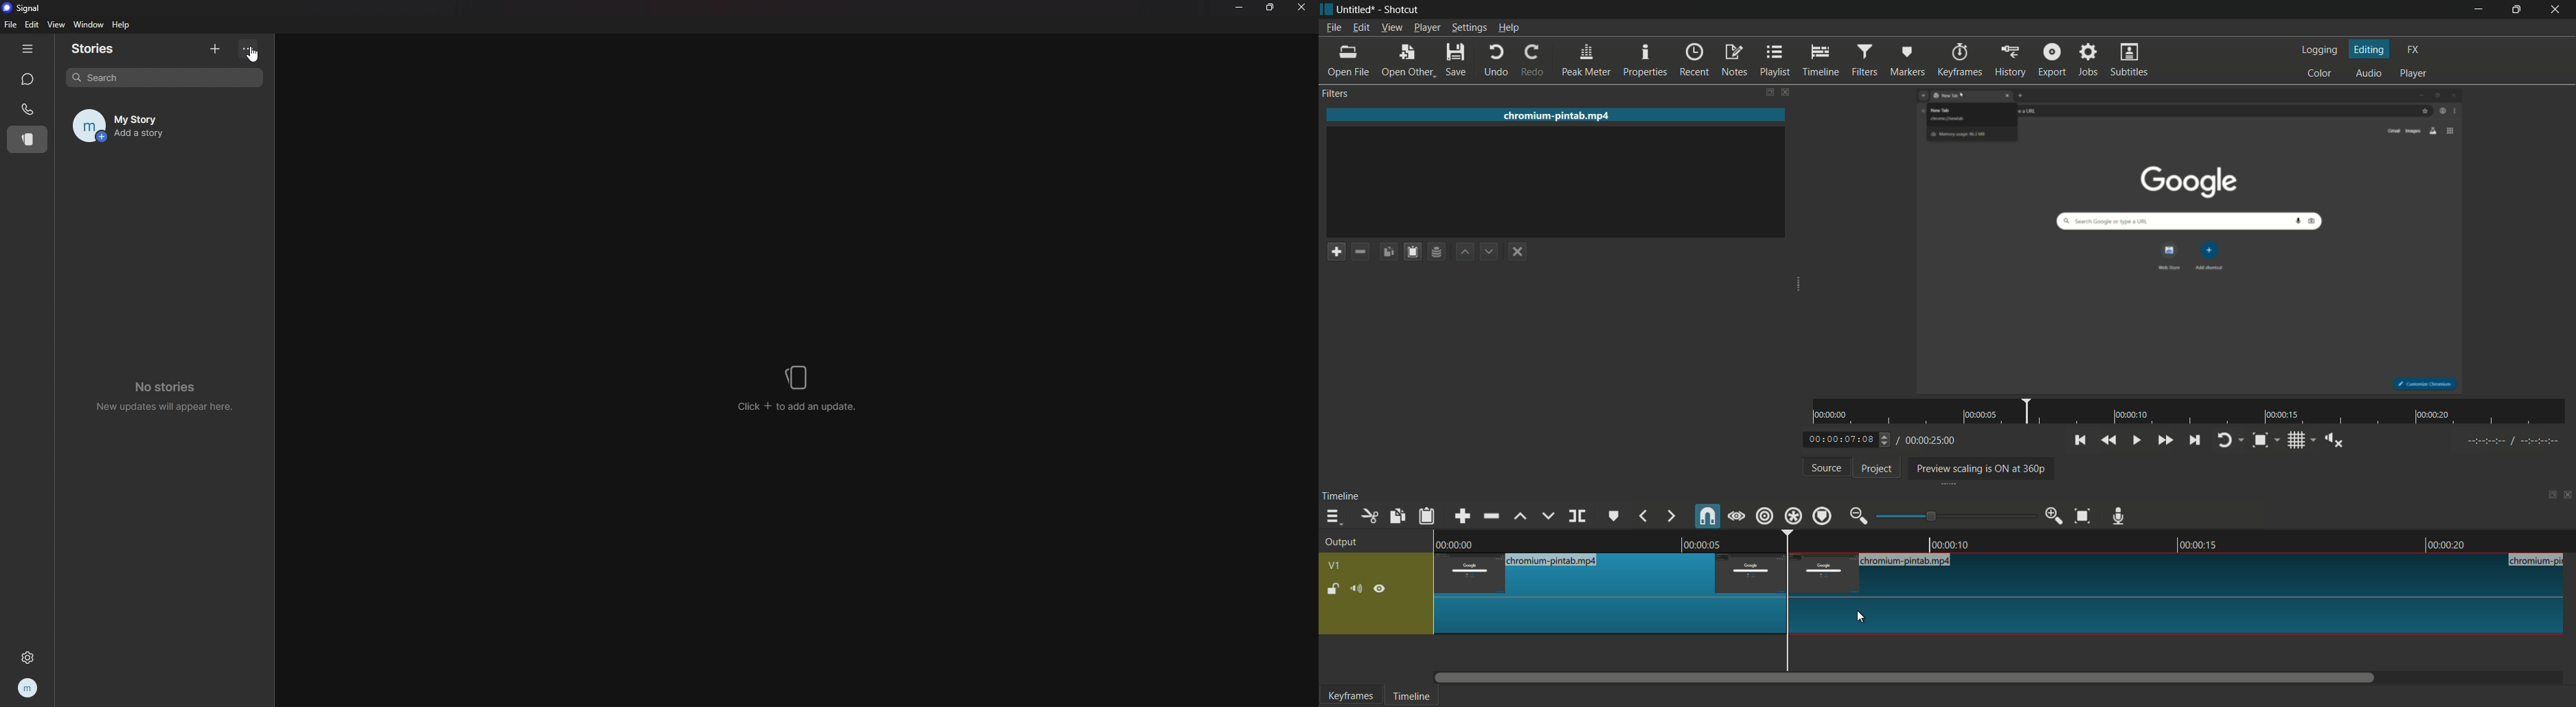  Describe the element at coordinates (1341, 496) in the screenshot. I see `timeline` at that location.